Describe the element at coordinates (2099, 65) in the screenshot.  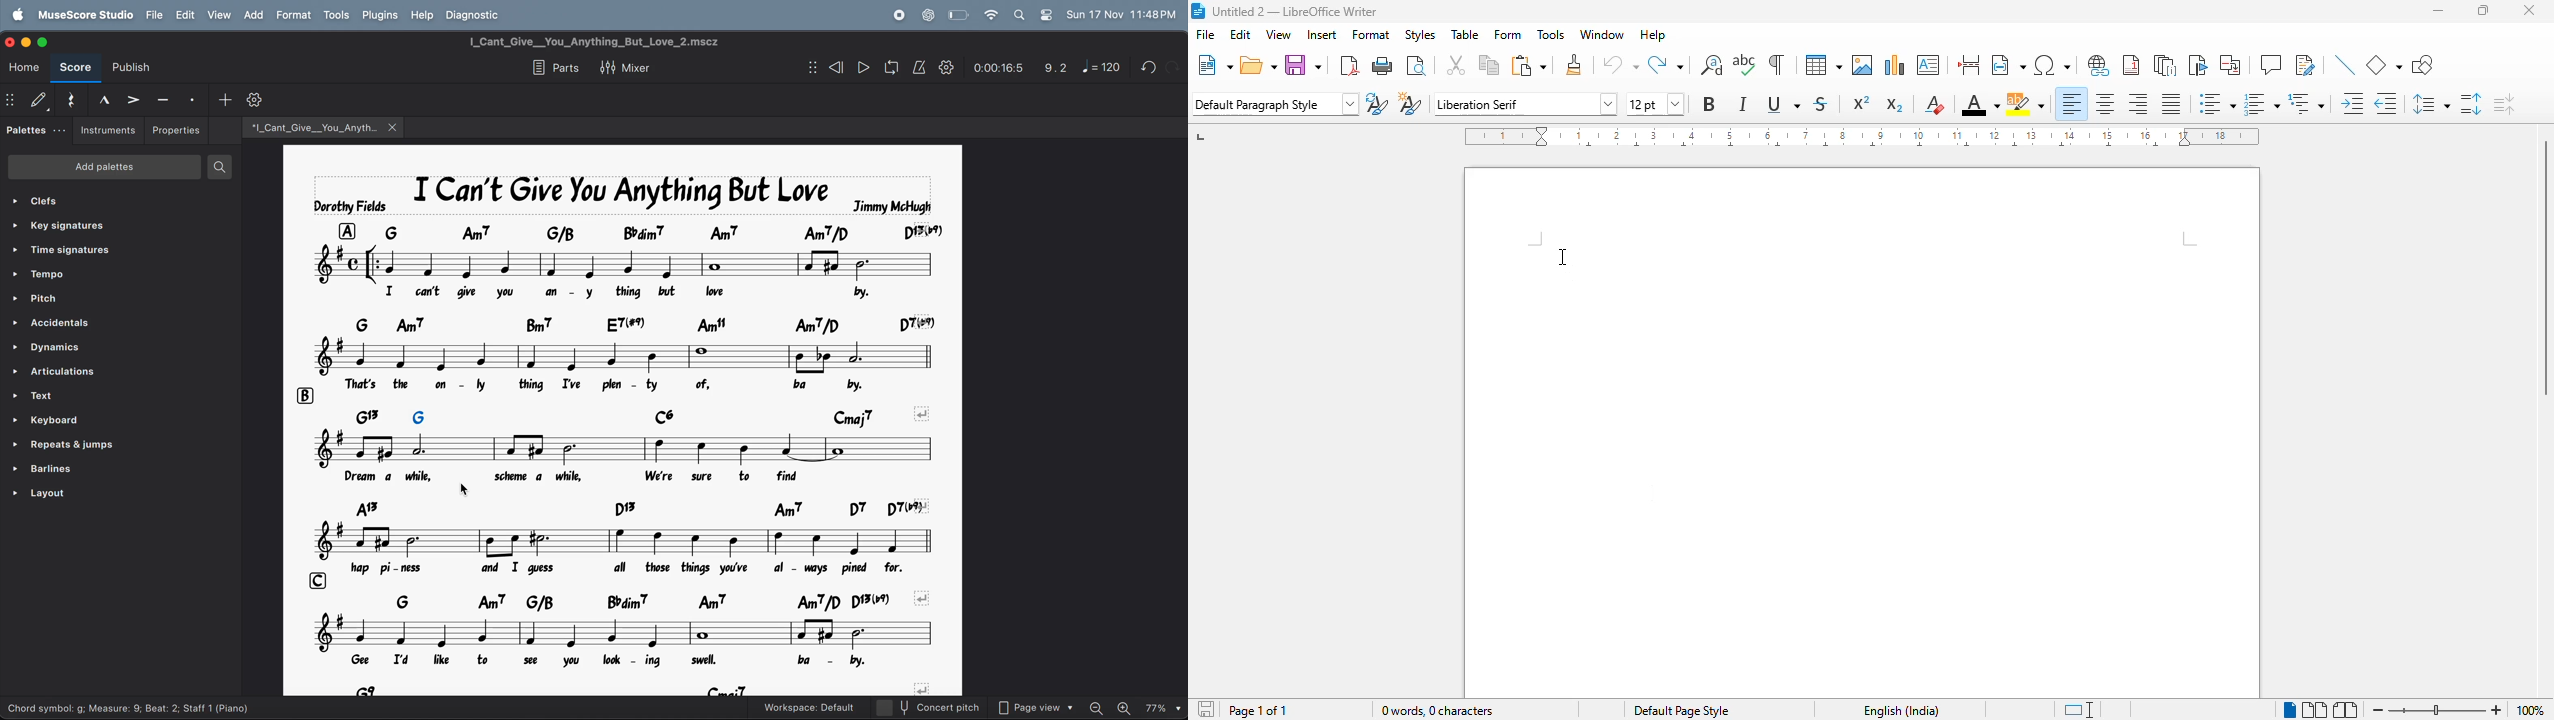
I see `insert hyperlink` at that location.